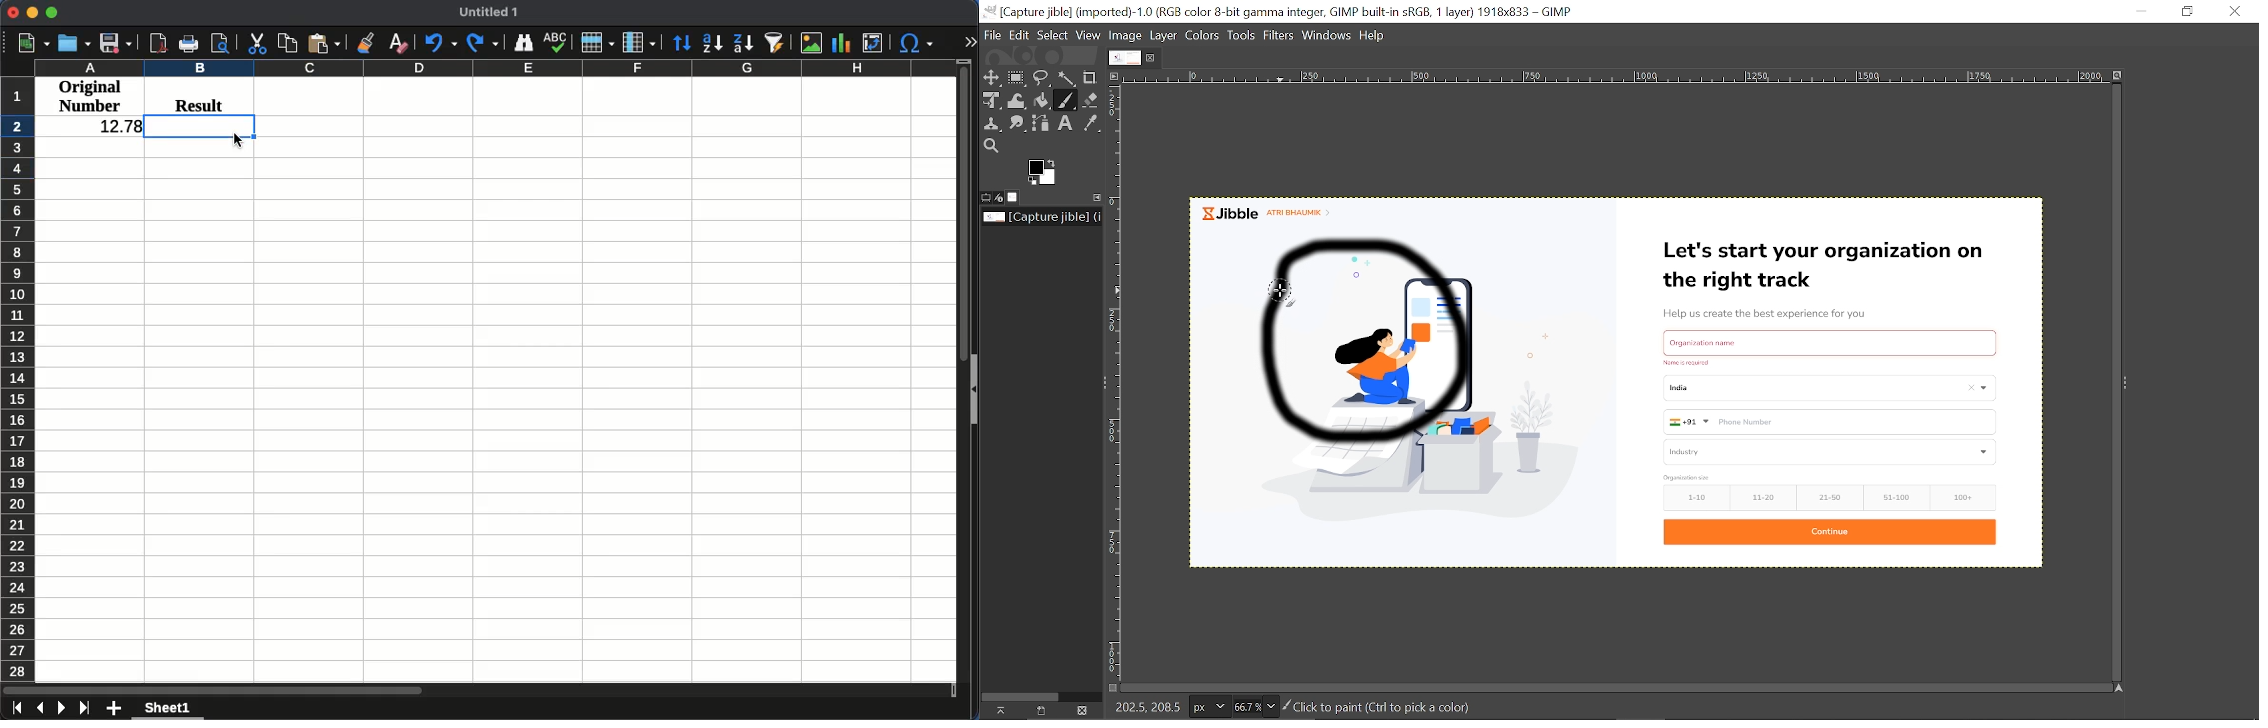 The width and height of the screenshot is (2268, 728). What do you see at coordinates (490, 70) in the screenshot?
I see `Column` at bounding box center [490, 70].